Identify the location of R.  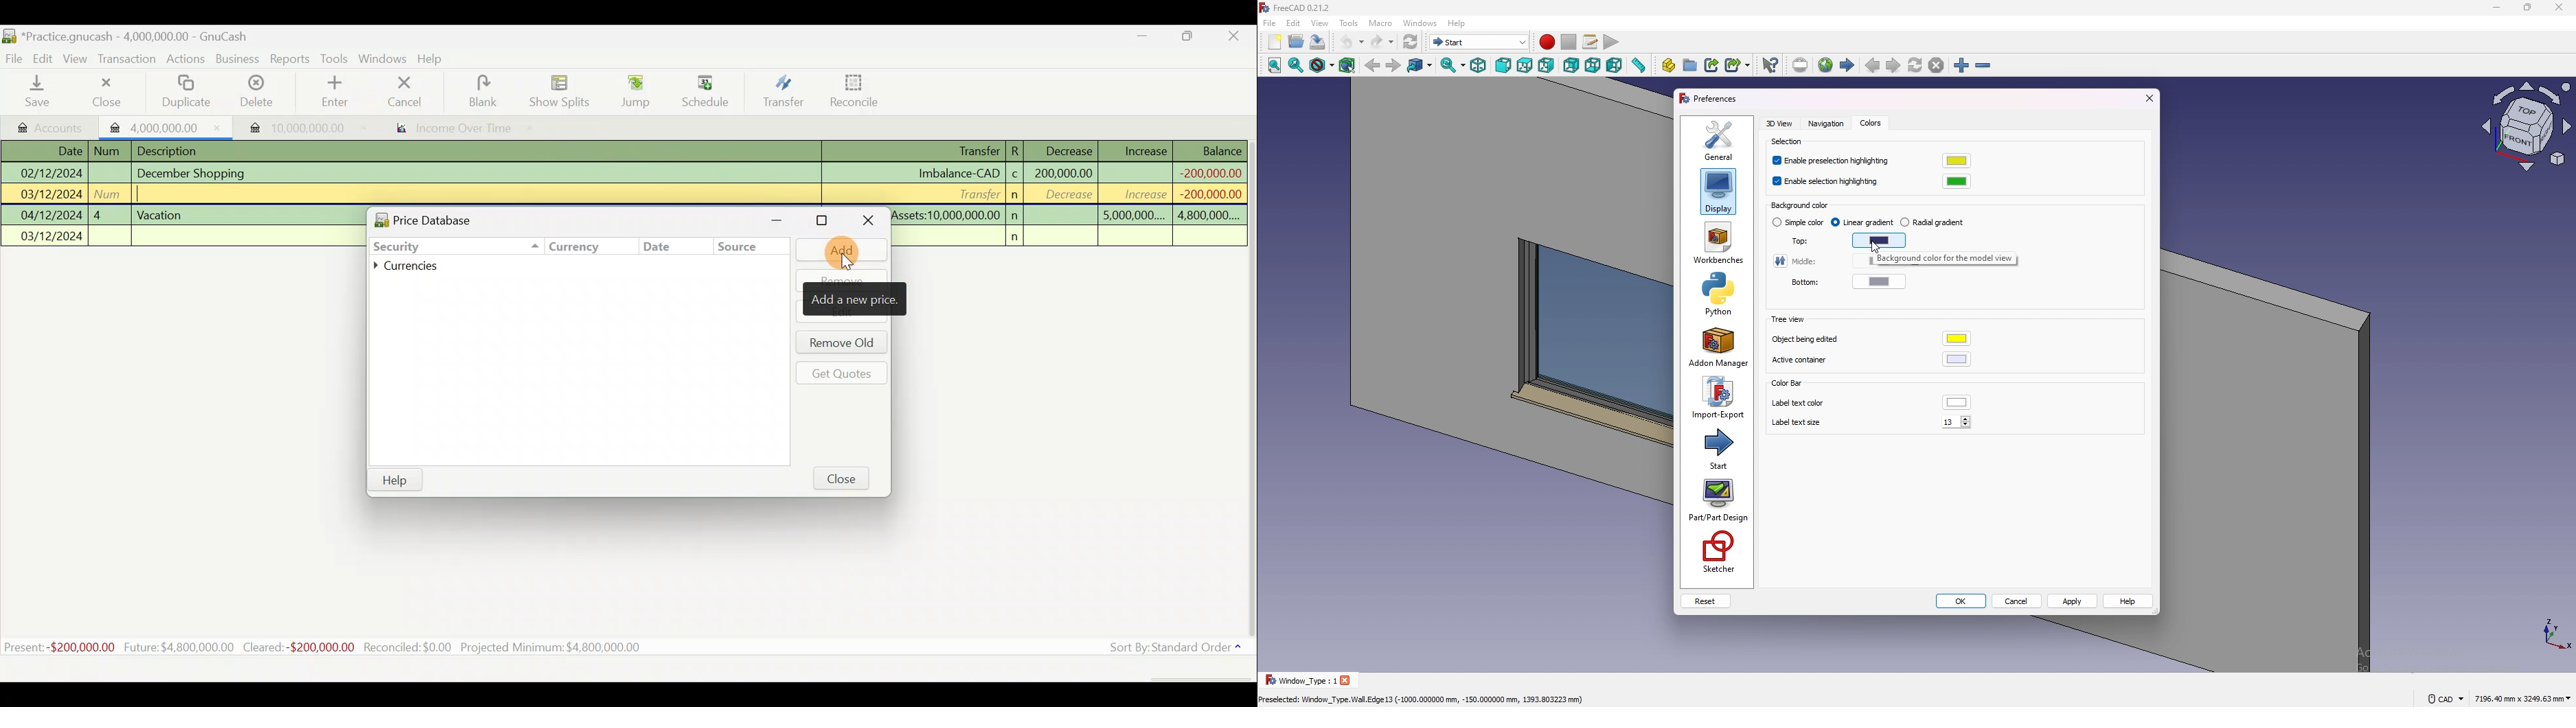
(1019, 150).